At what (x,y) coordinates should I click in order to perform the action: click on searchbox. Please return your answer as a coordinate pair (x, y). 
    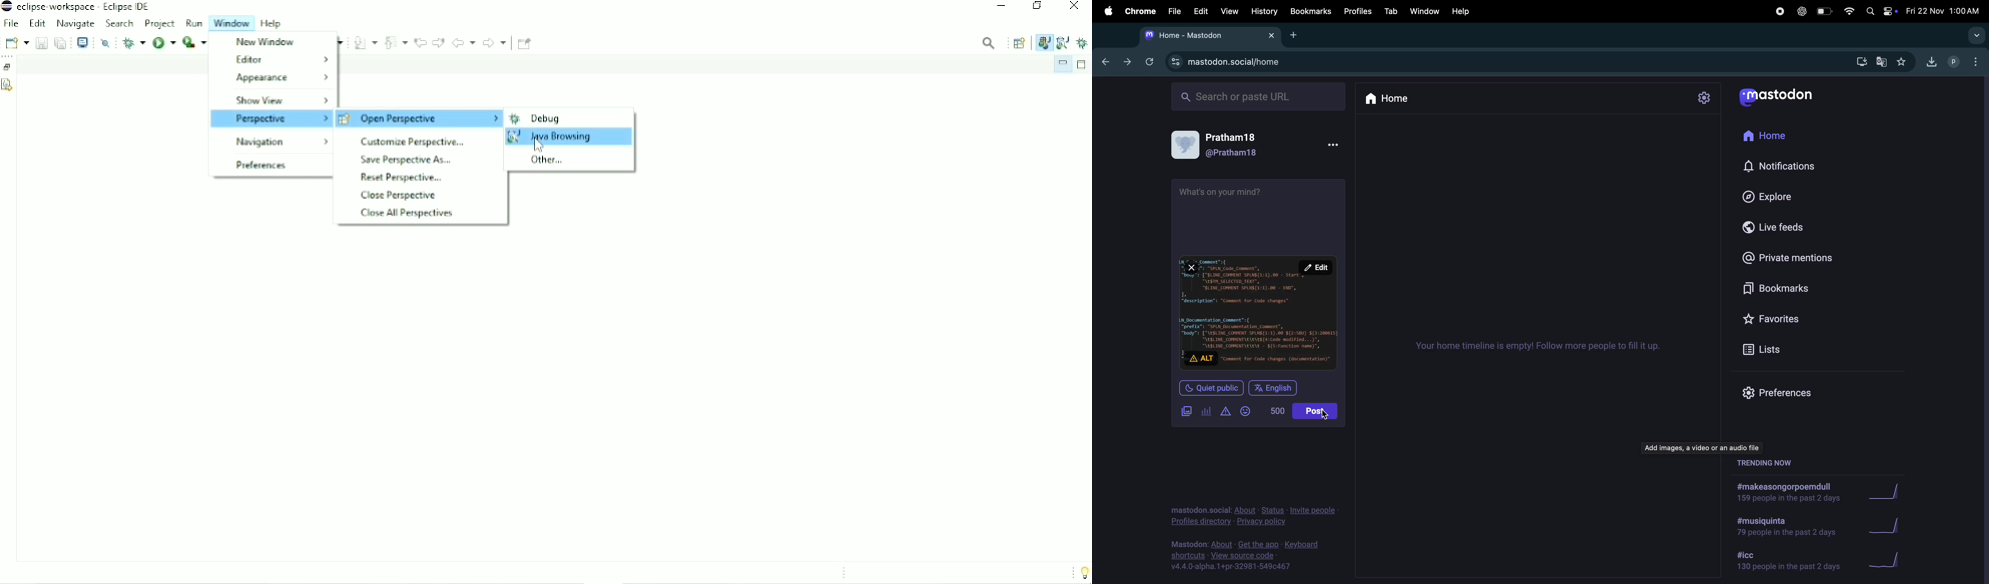
    Looking at the image, I should click on (1264, 97).